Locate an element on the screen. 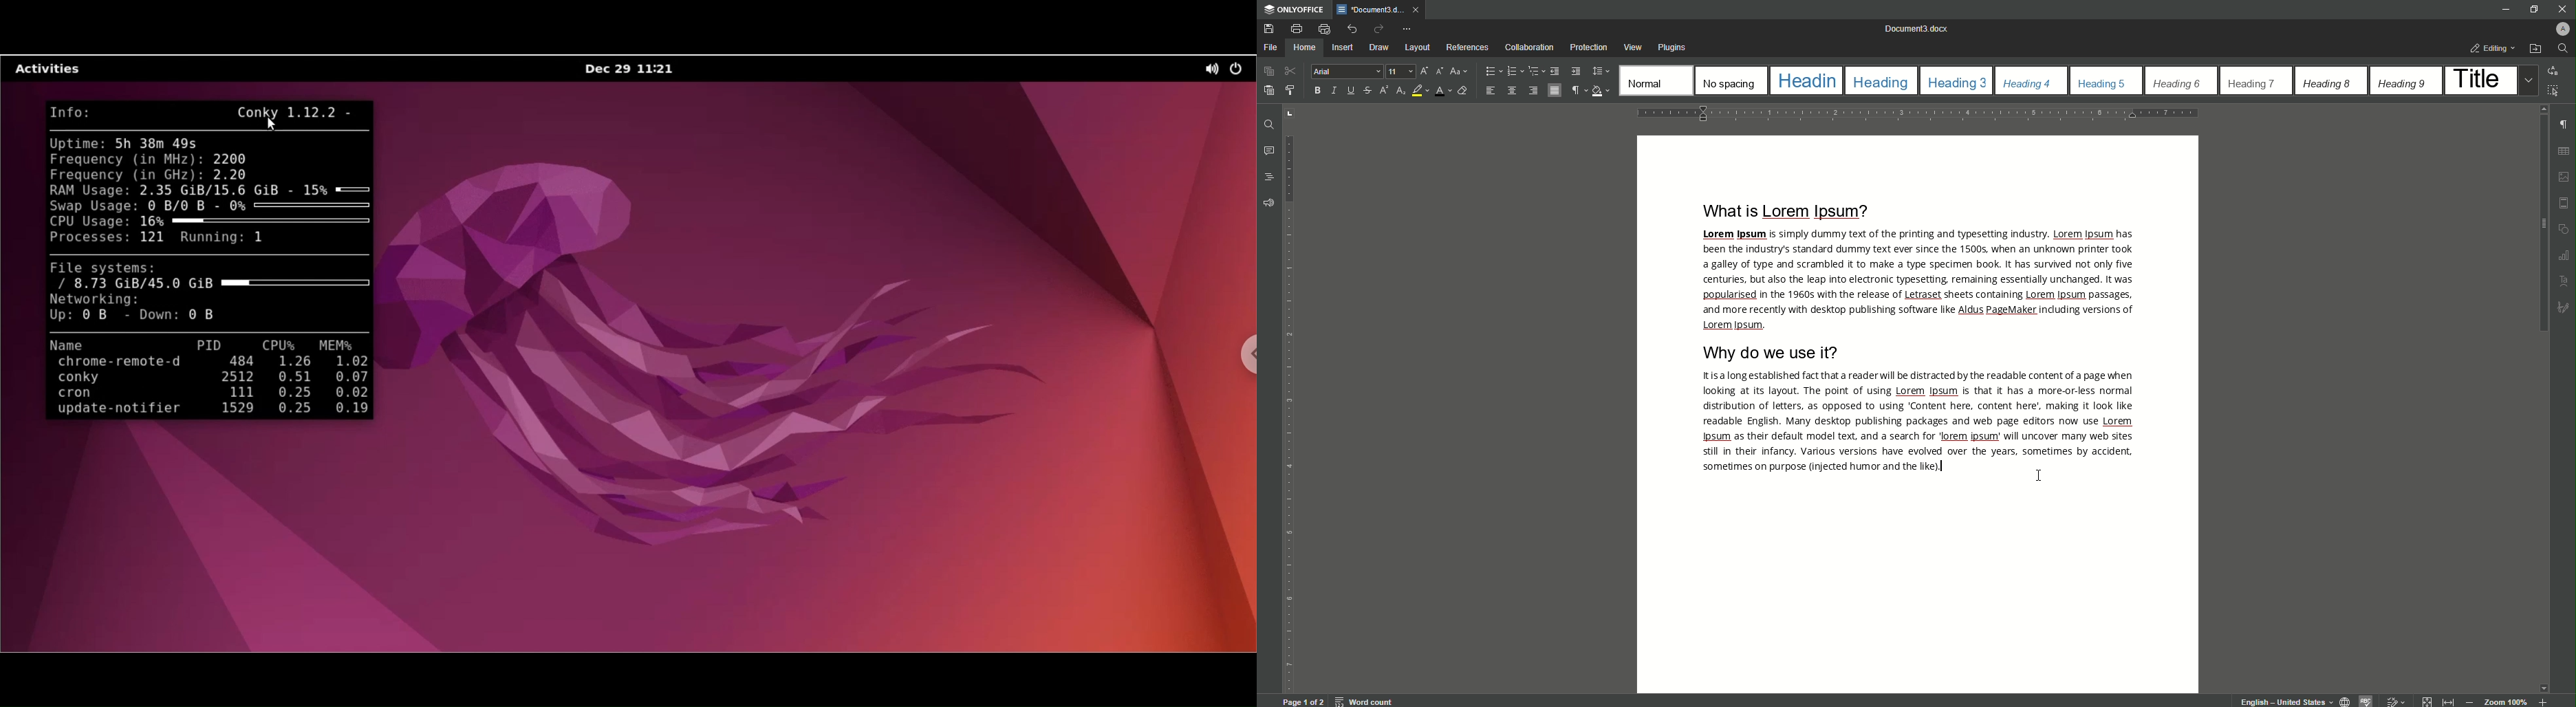 This screenshot has width=2576, height=728. Non-printing Characters is located at coordinates (1577, 91).